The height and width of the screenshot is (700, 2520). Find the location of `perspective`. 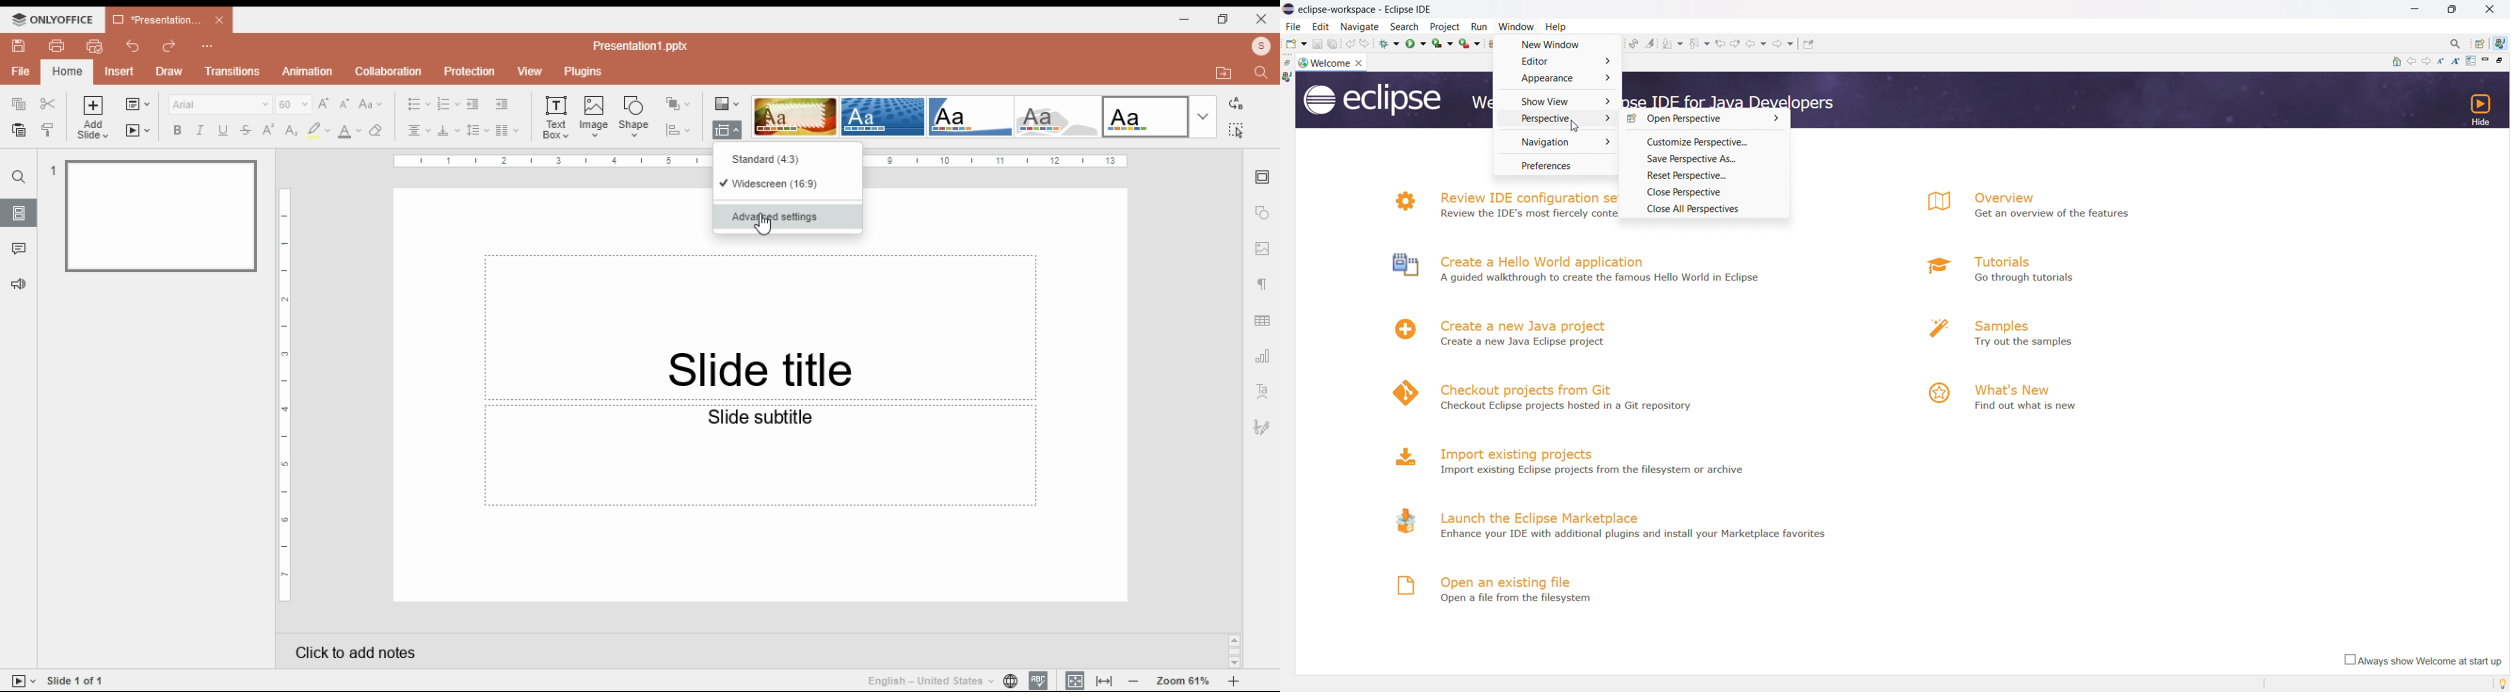

perspective is located at coordinates (1556, 120).